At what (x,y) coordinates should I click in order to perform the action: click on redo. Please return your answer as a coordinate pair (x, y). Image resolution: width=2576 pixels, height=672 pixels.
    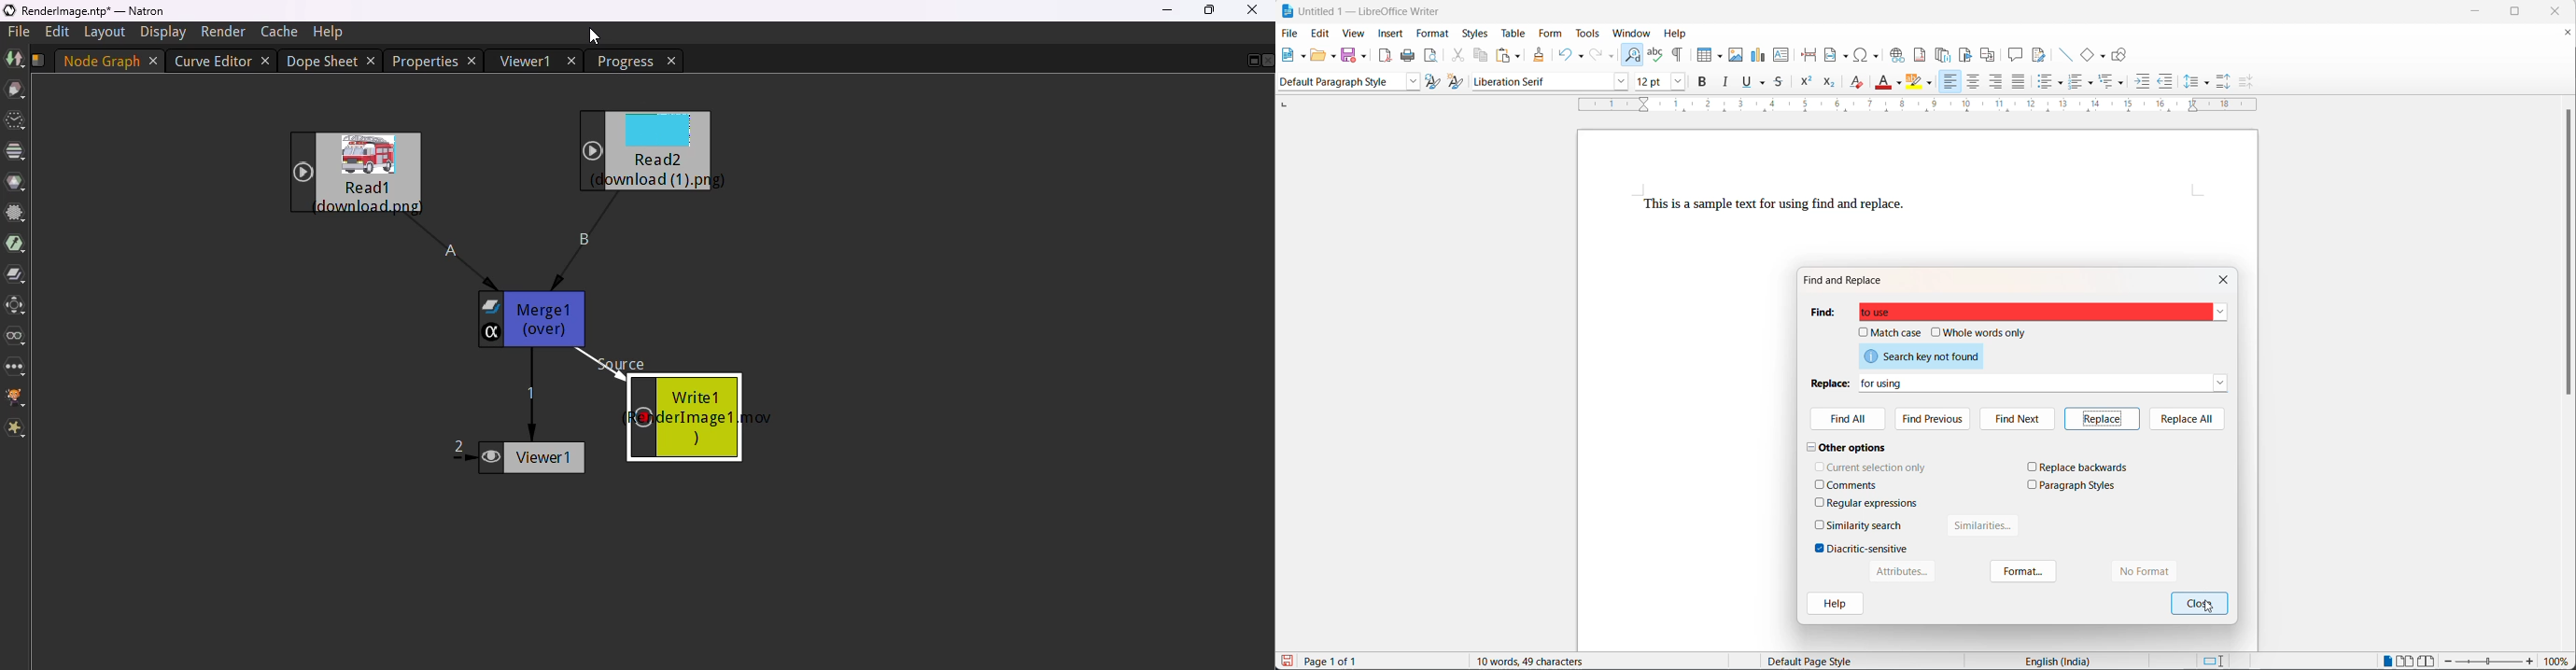
    Looking at the image, I should click on (1597, 55).